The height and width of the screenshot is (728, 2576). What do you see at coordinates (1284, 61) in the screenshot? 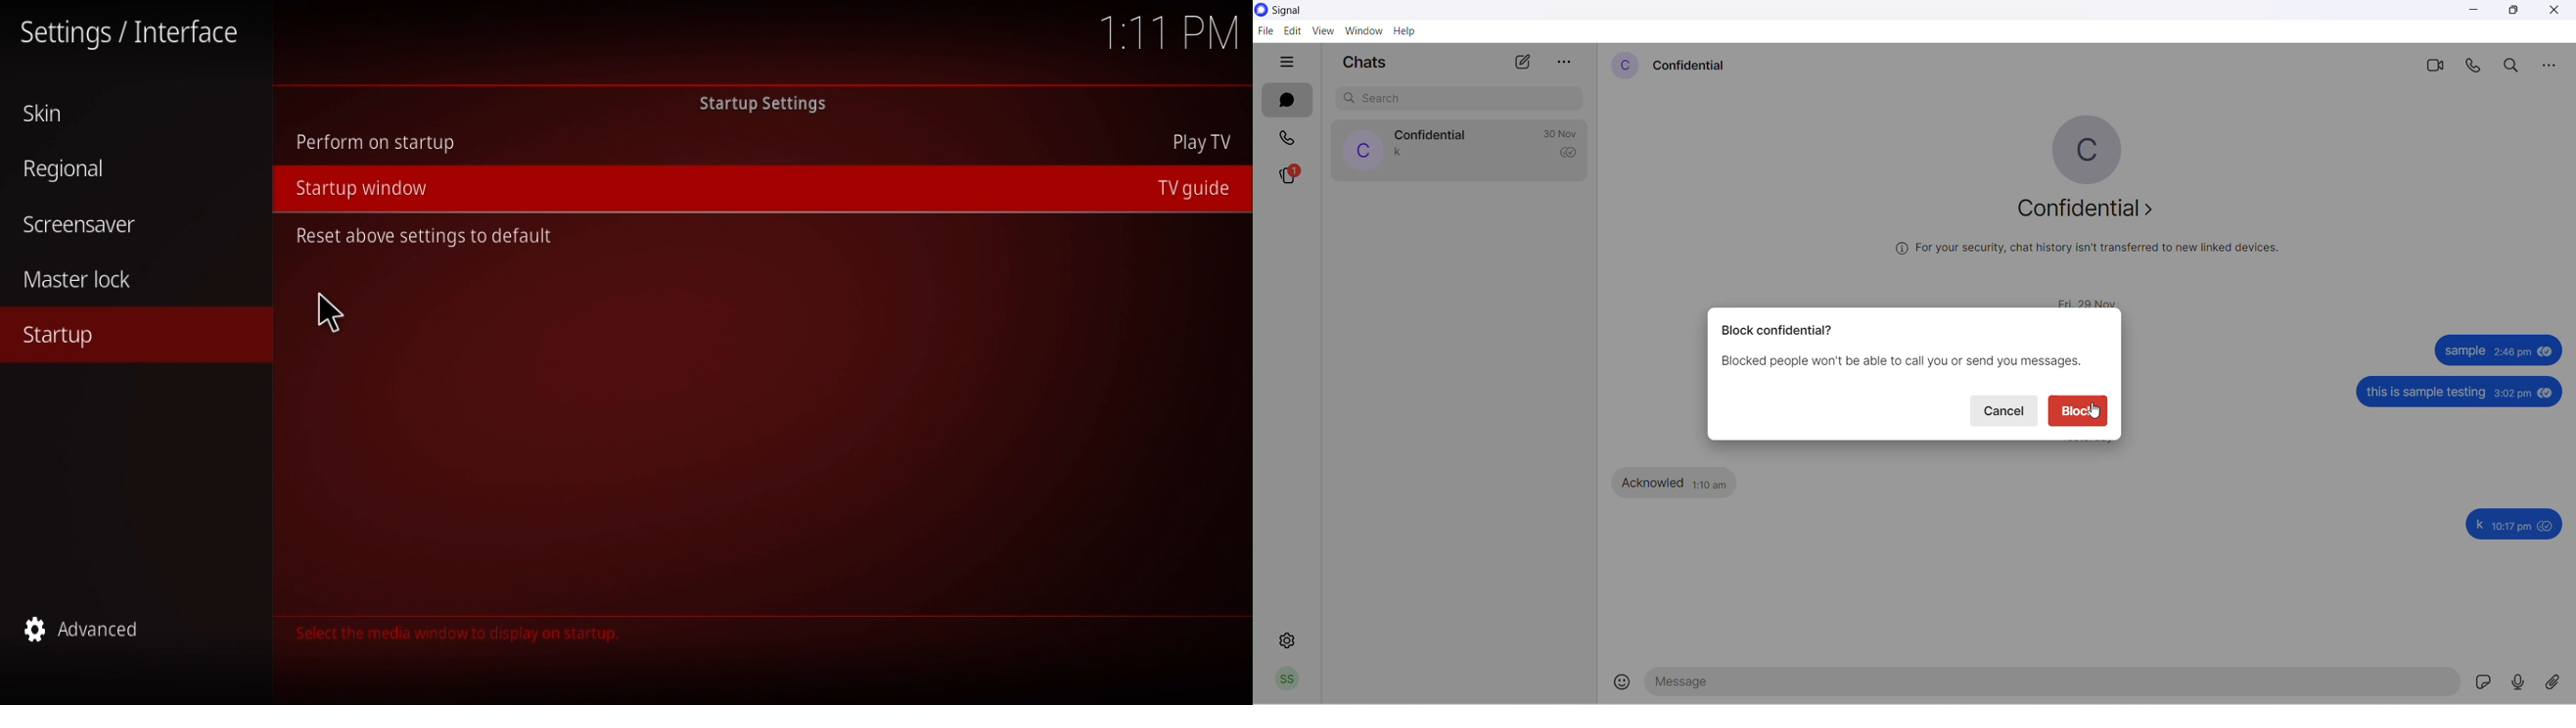
I see `hide tabs` at bounding box center [1284, 61].